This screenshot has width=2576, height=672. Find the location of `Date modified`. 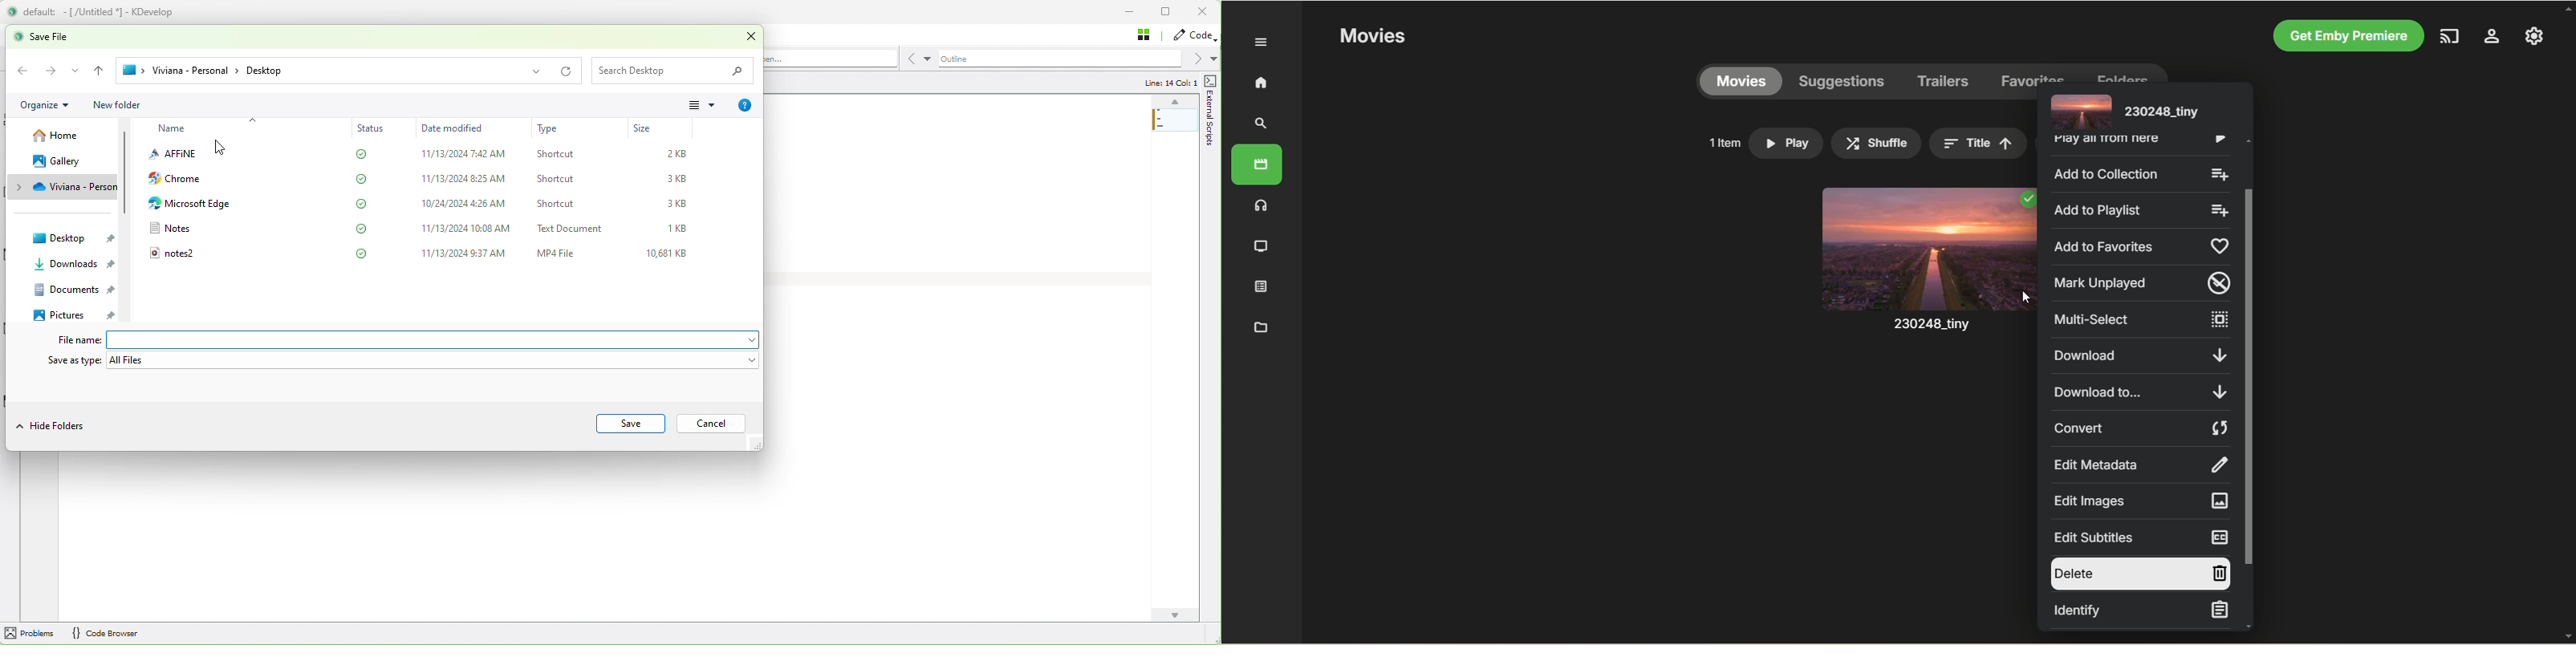

Date modified is located at coordinates (459, 128).